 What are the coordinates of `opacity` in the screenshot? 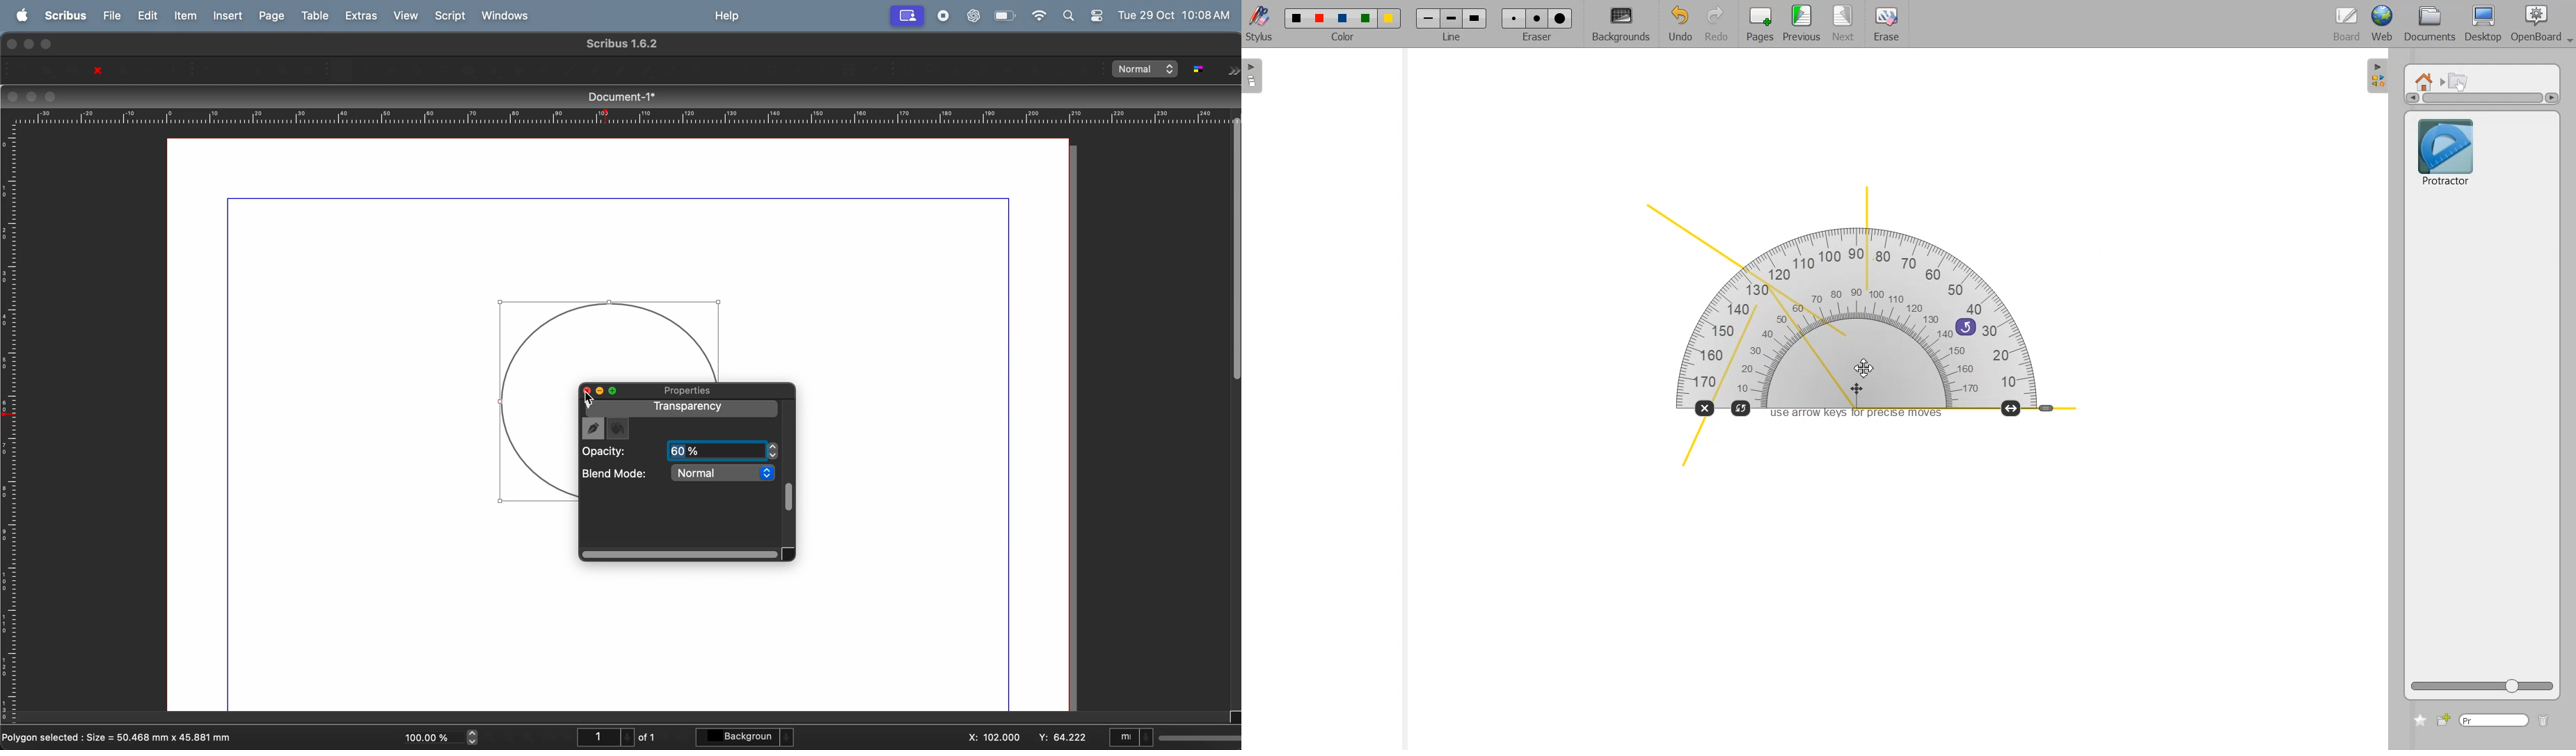 It's located at (622, 452).